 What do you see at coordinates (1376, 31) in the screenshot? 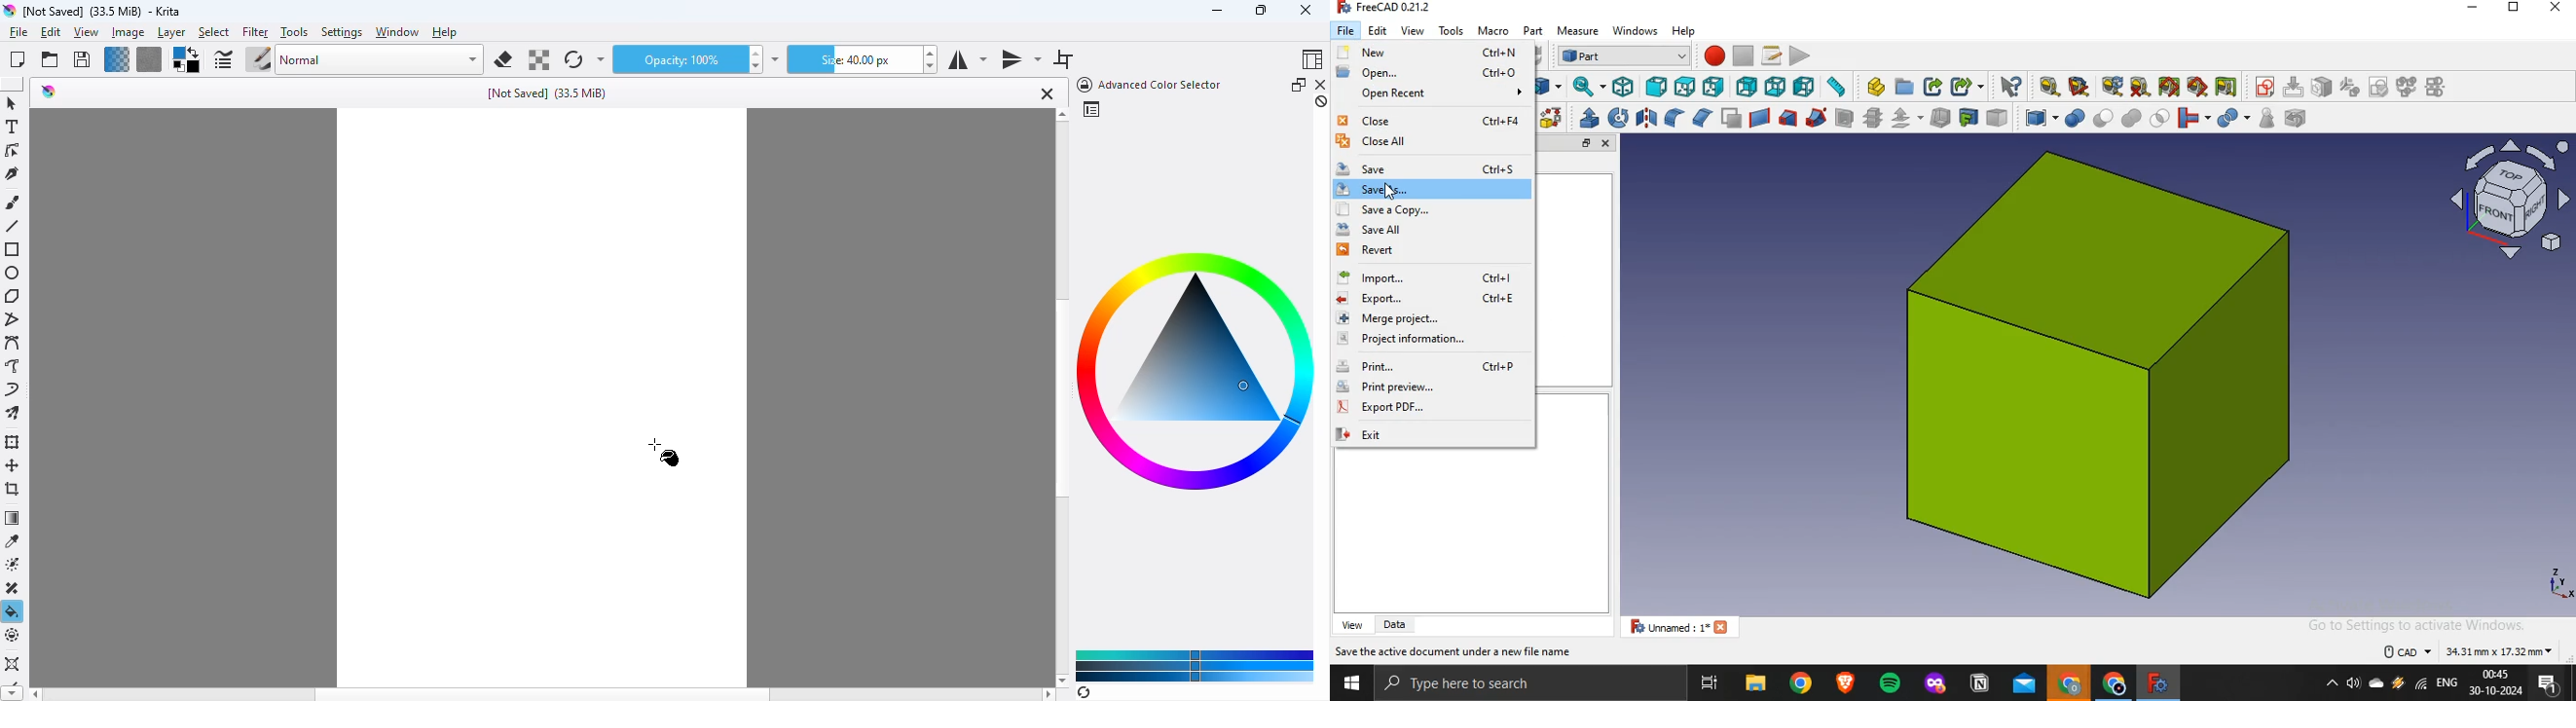
I see `edit` at bounding box center [1376, 31].